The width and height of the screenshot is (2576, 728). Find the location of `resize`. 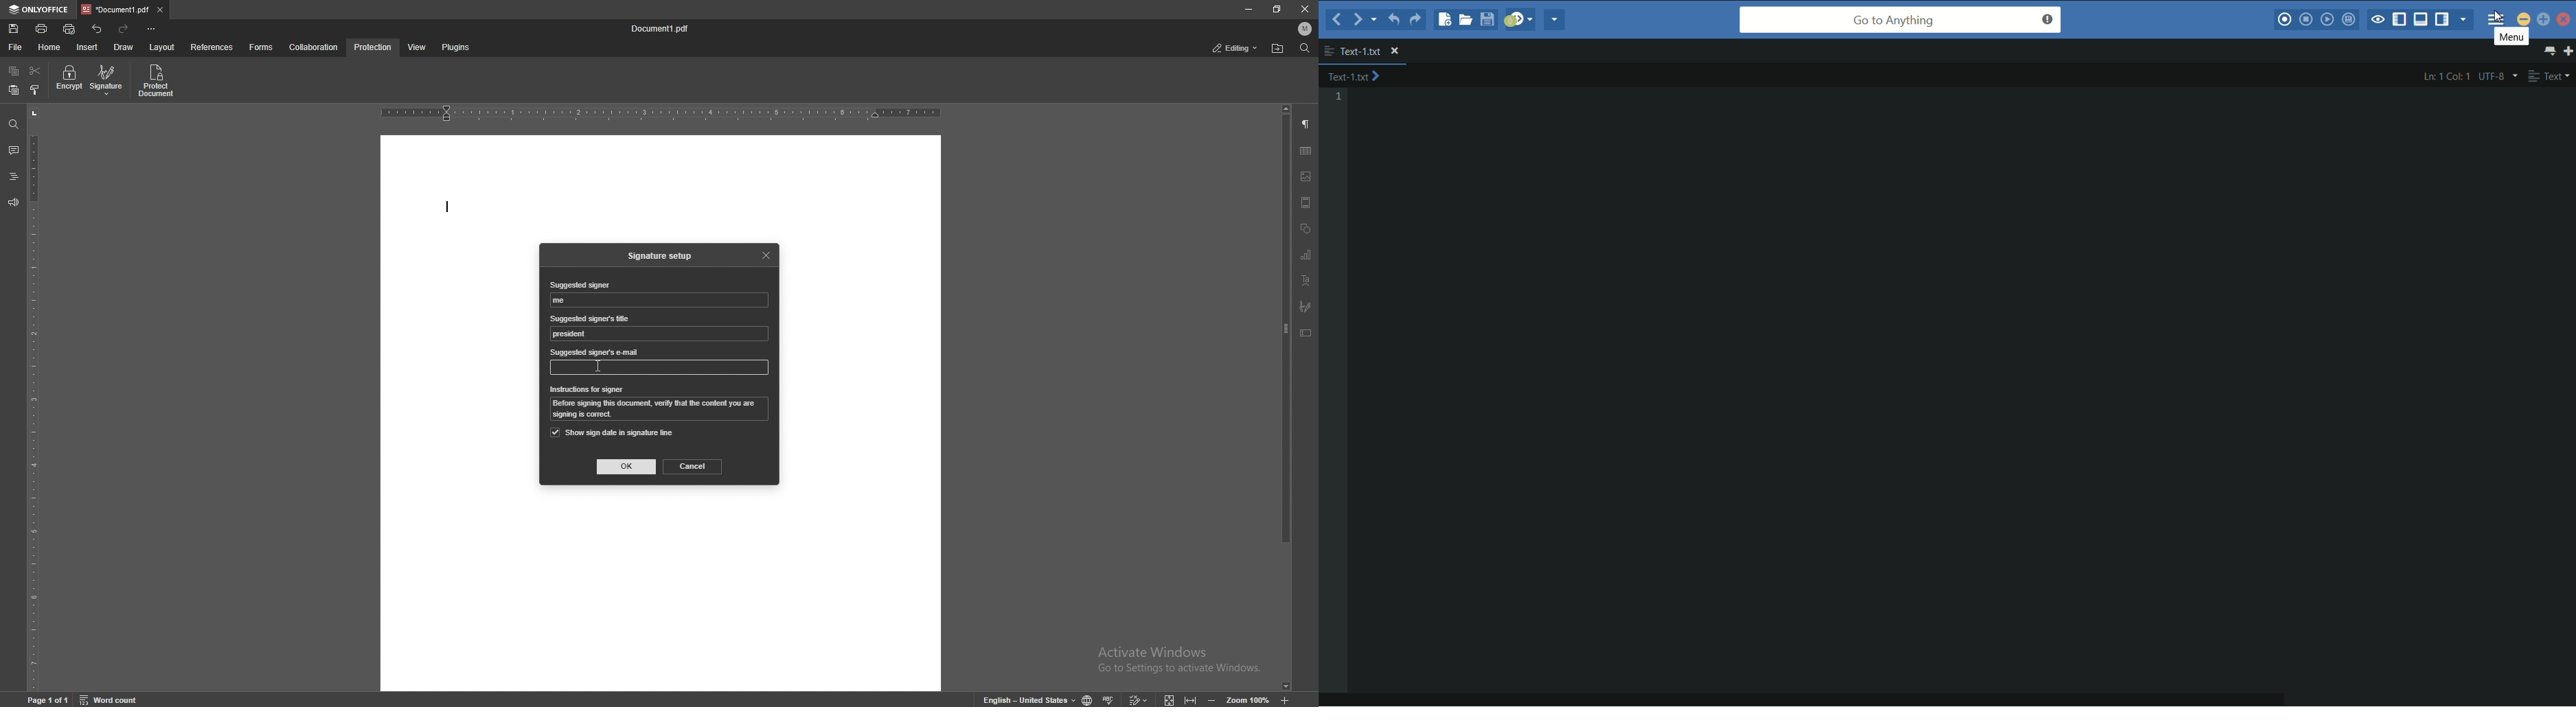

resize is located at coordinates (1278, 9).